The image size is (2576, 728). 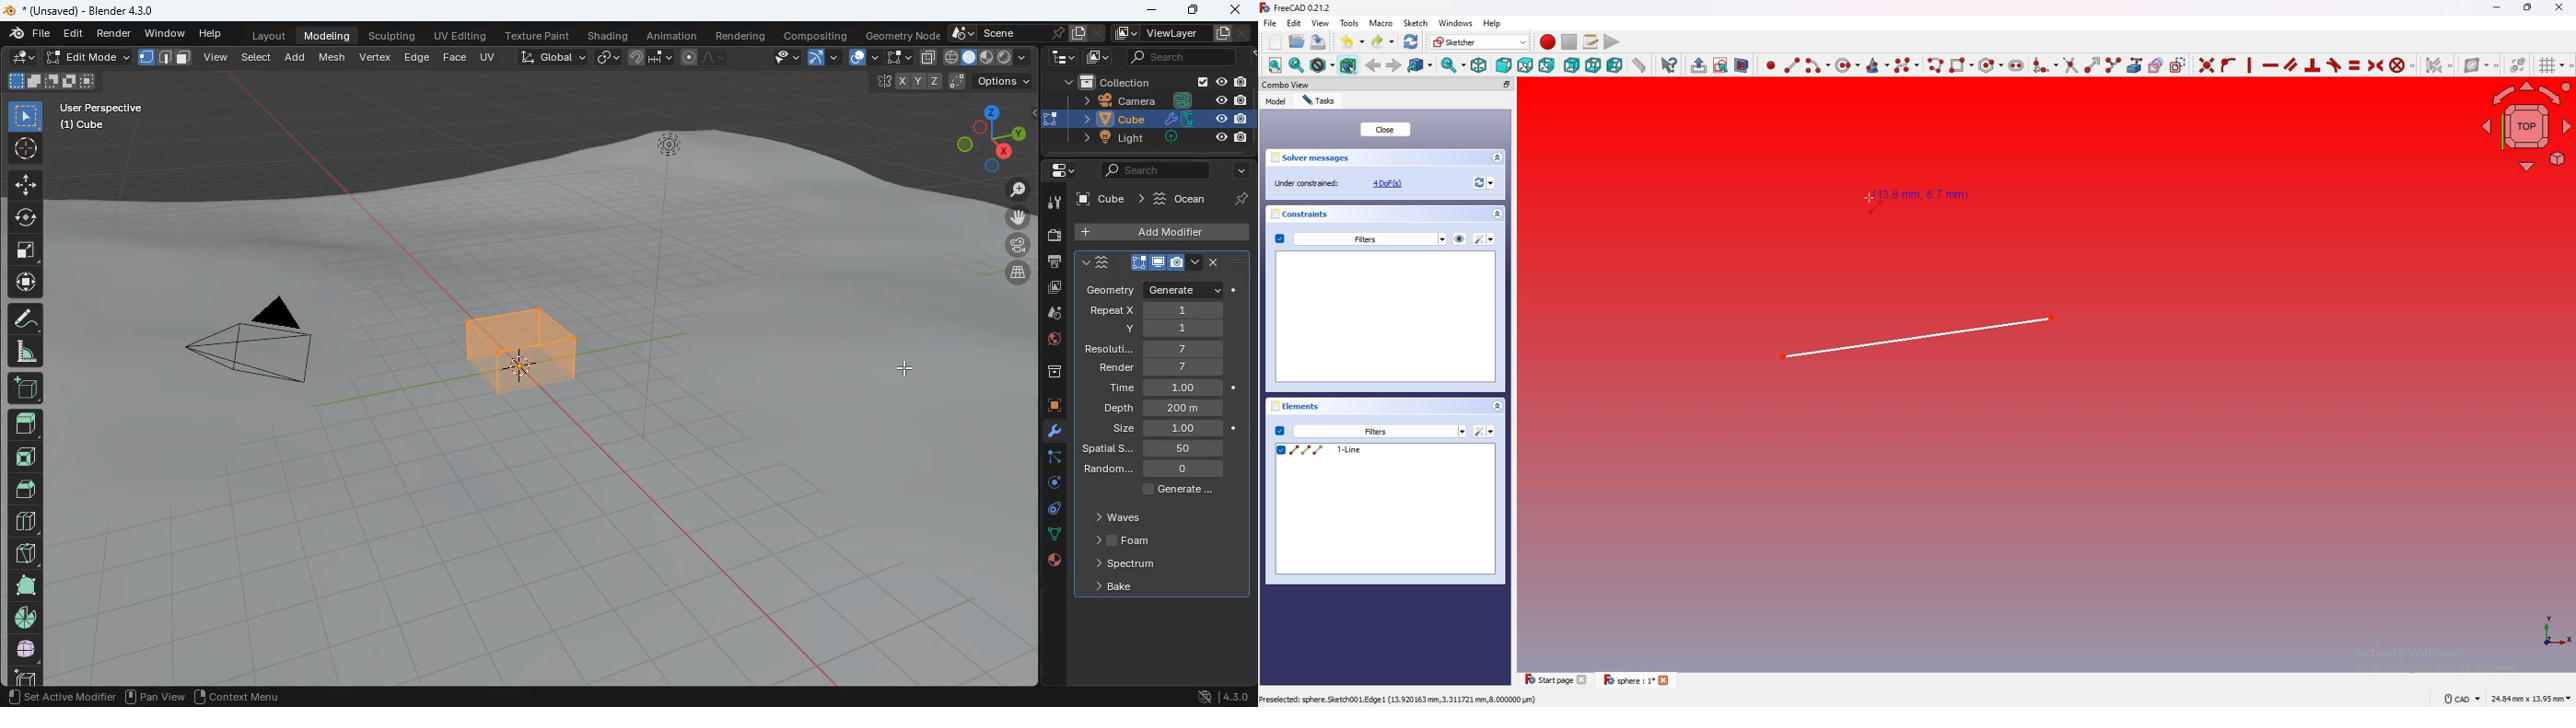 I want to click on Minimize, so click(x=2495, y=9).